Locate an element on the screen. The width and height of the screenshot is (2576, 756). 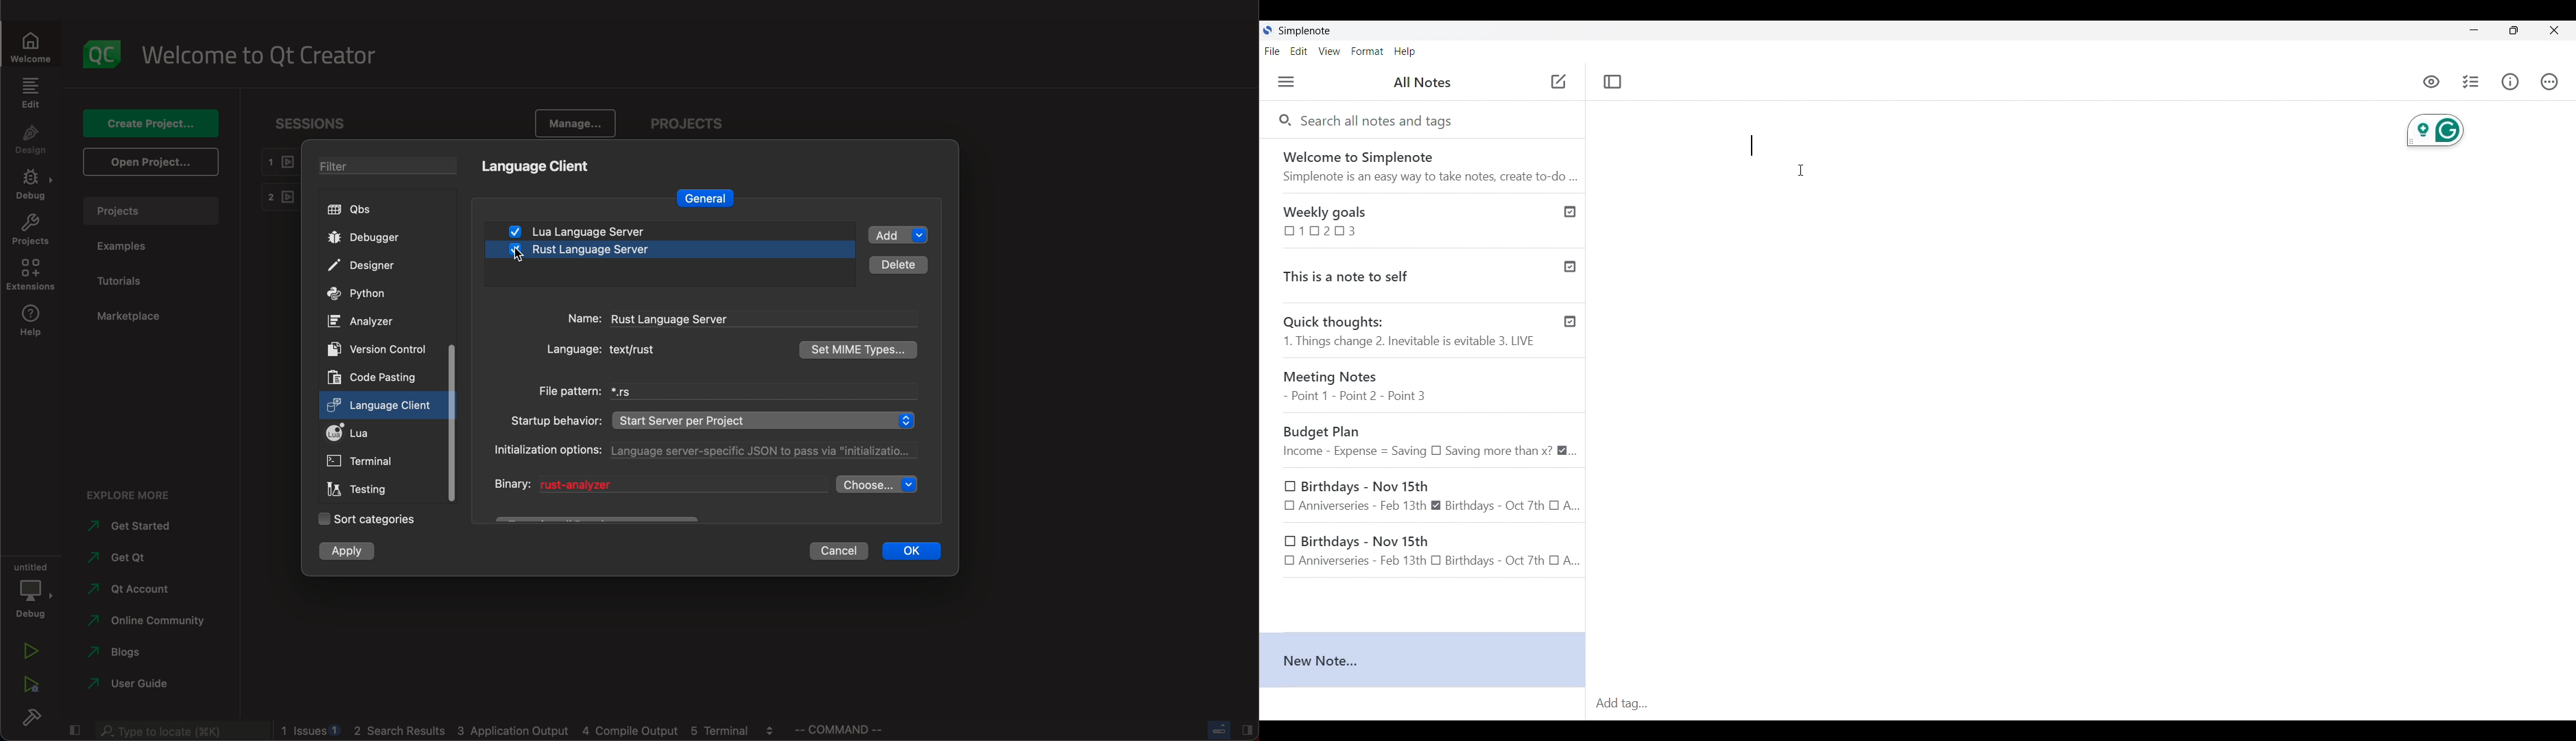
choose is located at coordinates (882, 485).